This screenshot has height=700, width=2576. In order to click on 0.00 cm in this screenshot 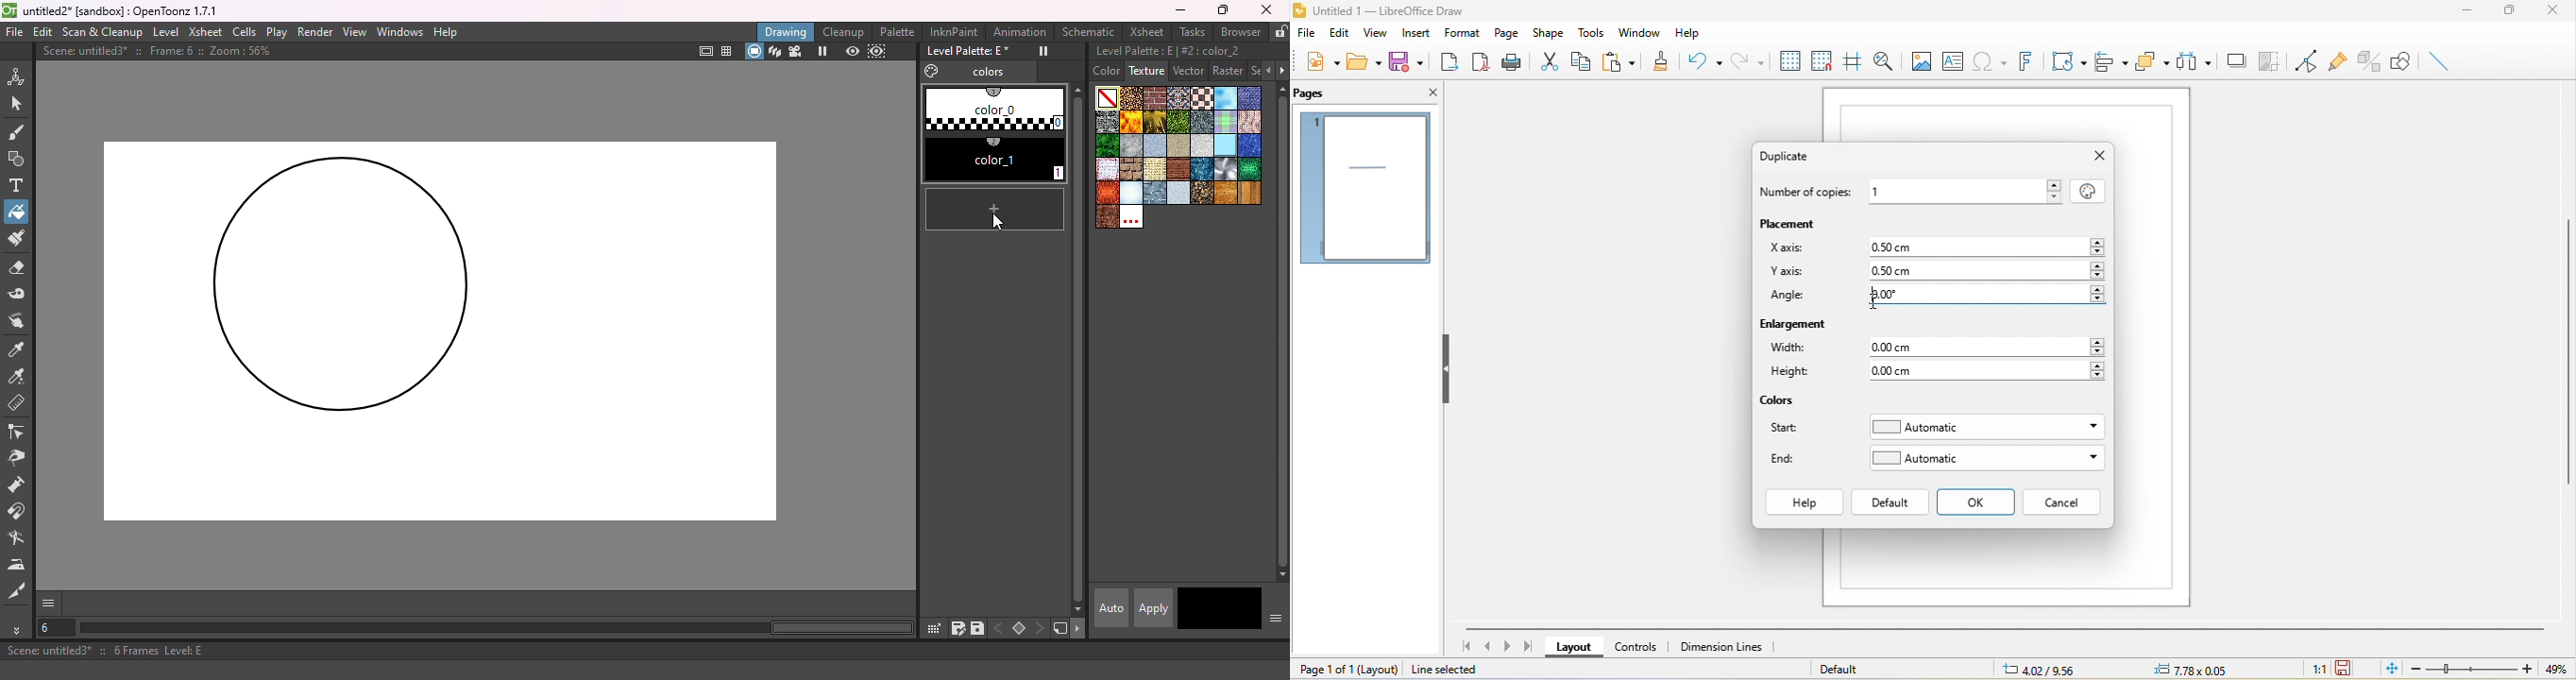, I will do `click(1990, 347)`.